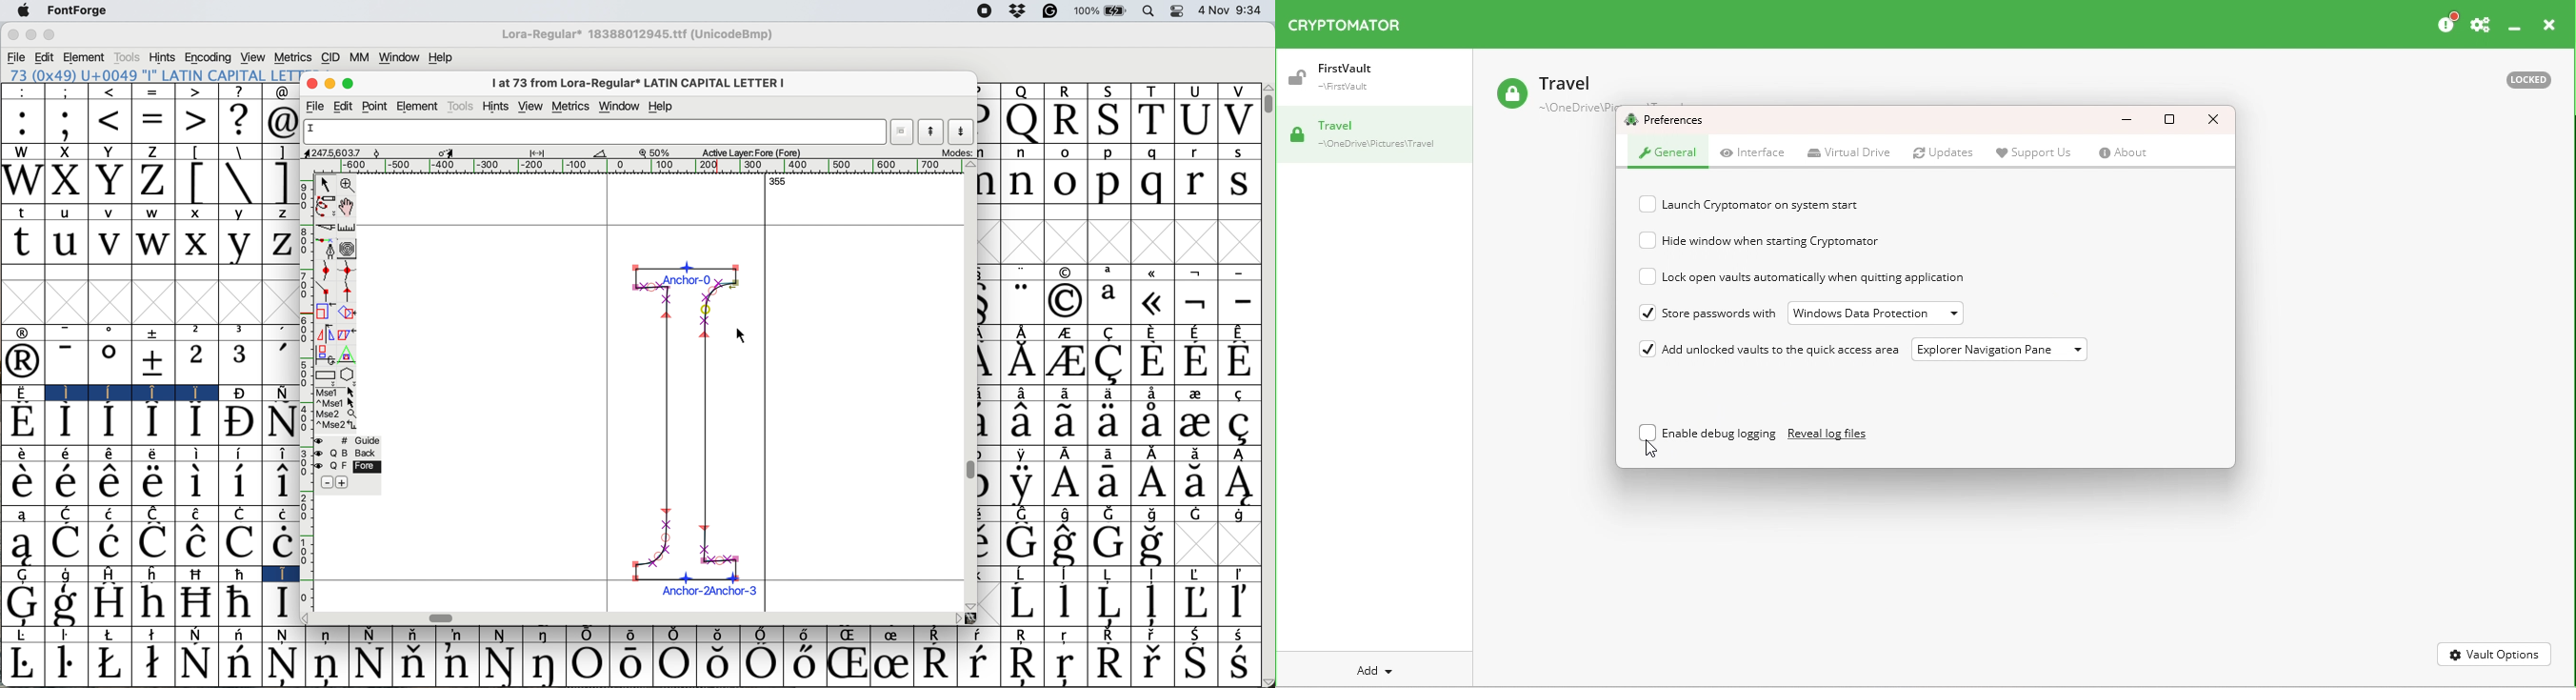 The image size is (2576, 700). What do you see at coordinates (979, 663) in the screenshot?
I see `Symbol` at bounding box center [979, 663].